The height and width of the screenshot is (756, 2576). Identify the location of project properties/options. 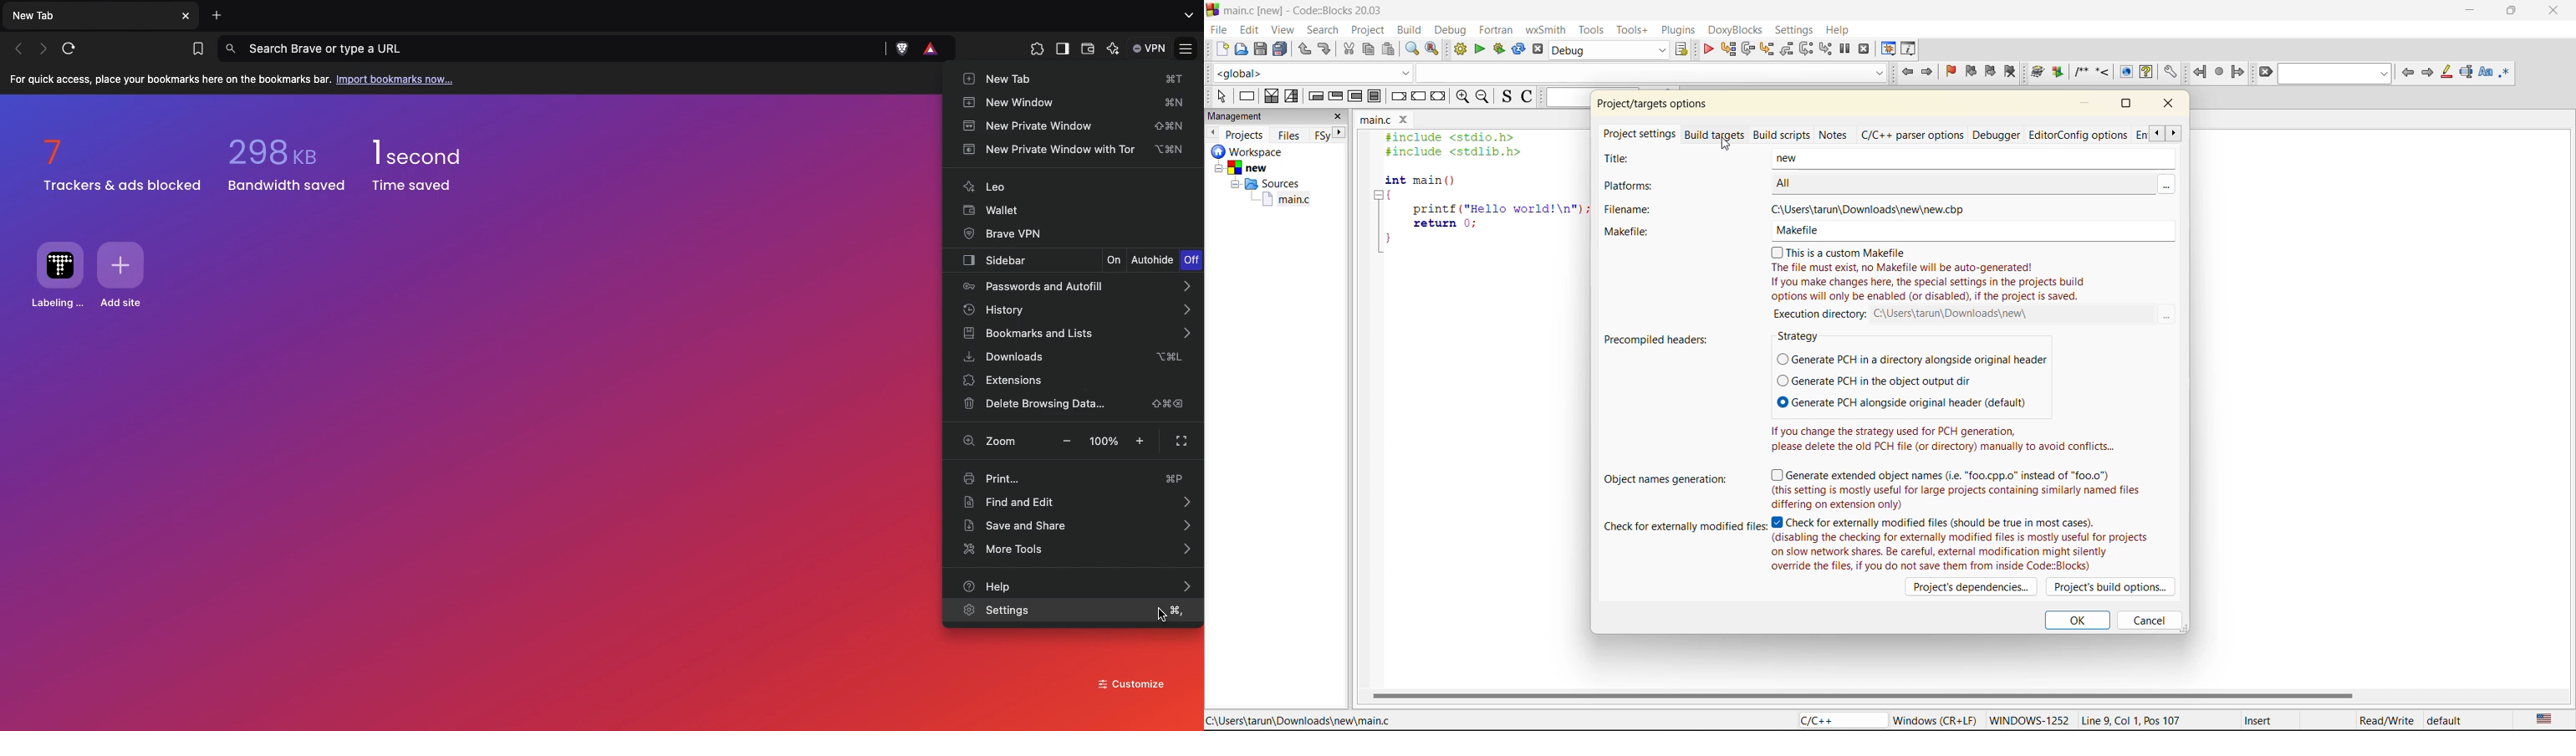
(1649, 106).